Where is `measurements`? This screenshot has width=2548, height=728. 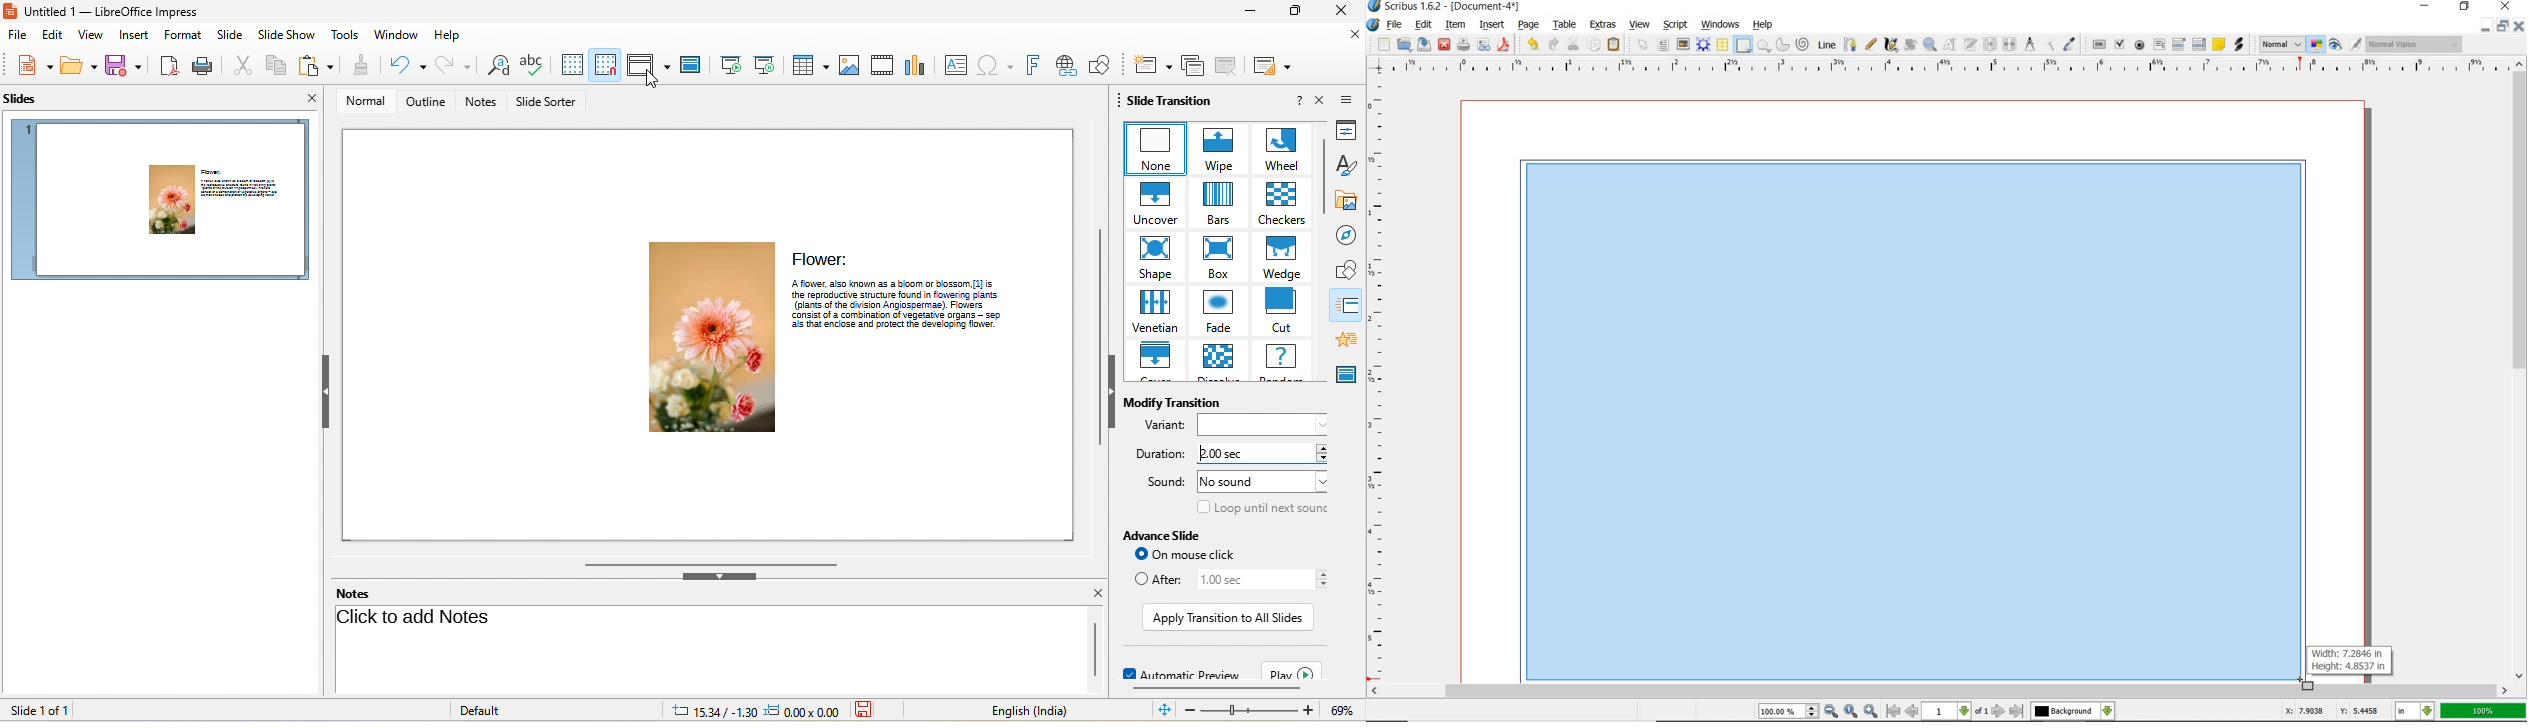 measurements is located at coordinates (2030, 45).